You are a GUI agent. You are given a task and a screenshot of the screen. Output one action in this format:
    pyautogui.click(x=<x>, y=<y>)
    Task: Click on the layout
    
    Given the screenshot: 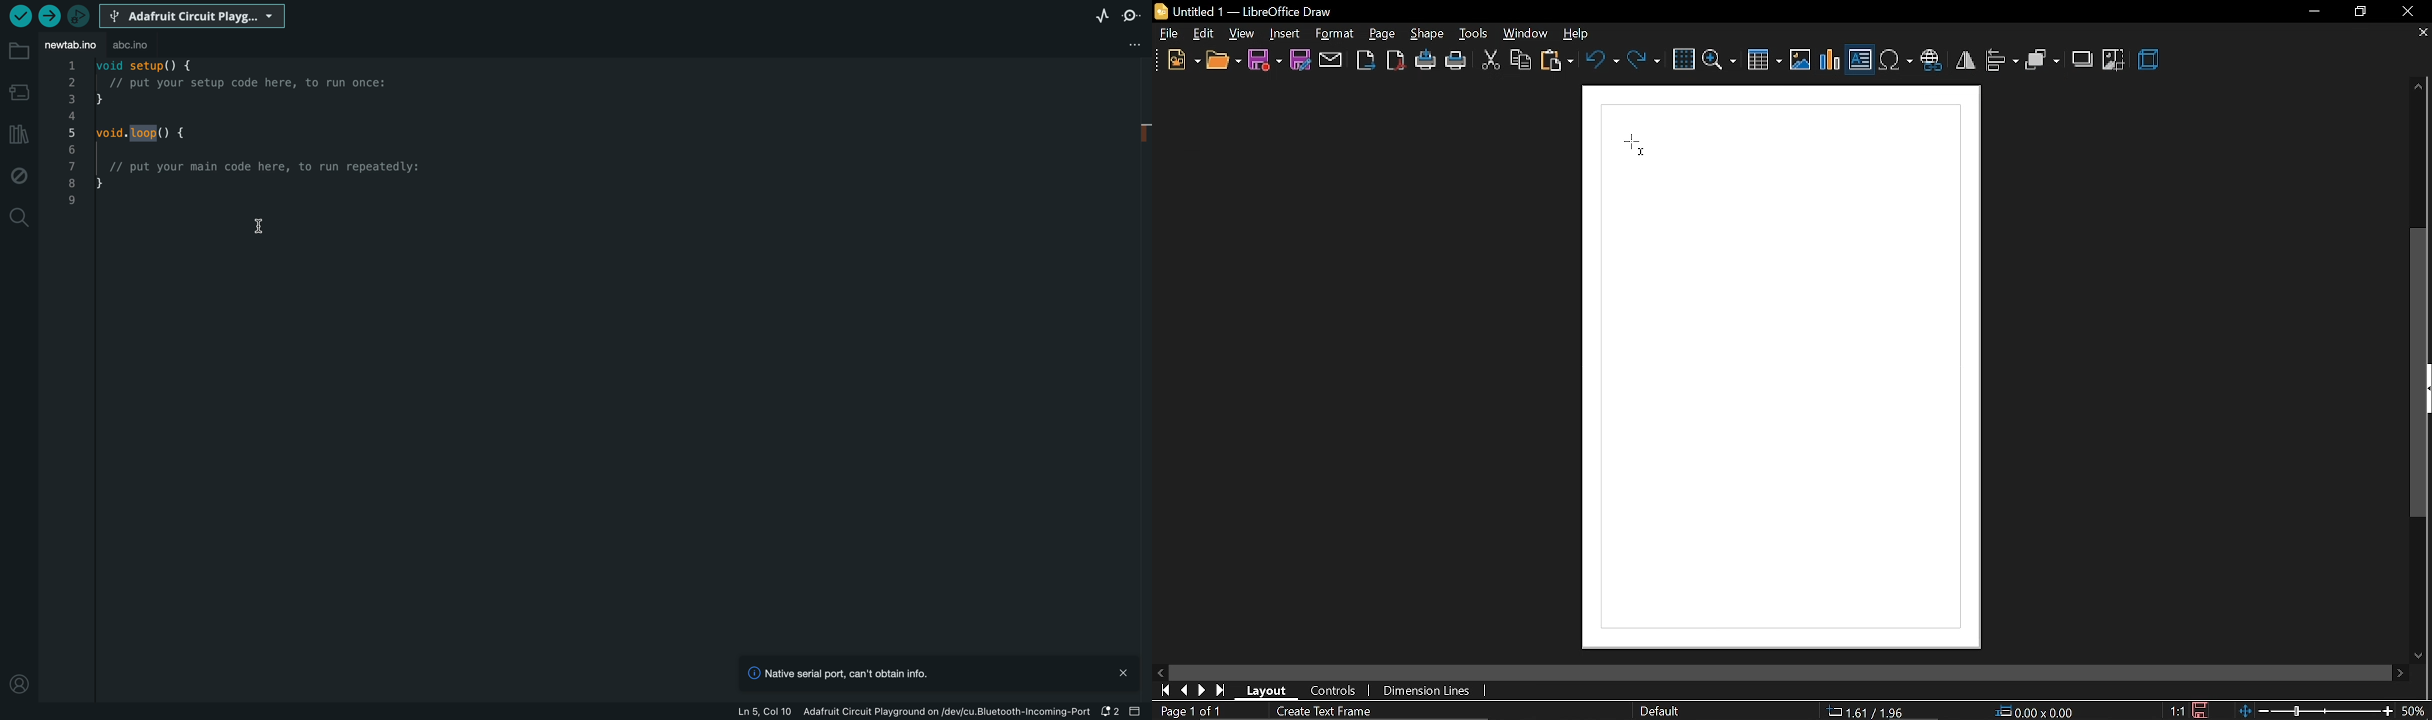 What is the action you would take?
    pyautogui.click(x=1273, y=690)
    